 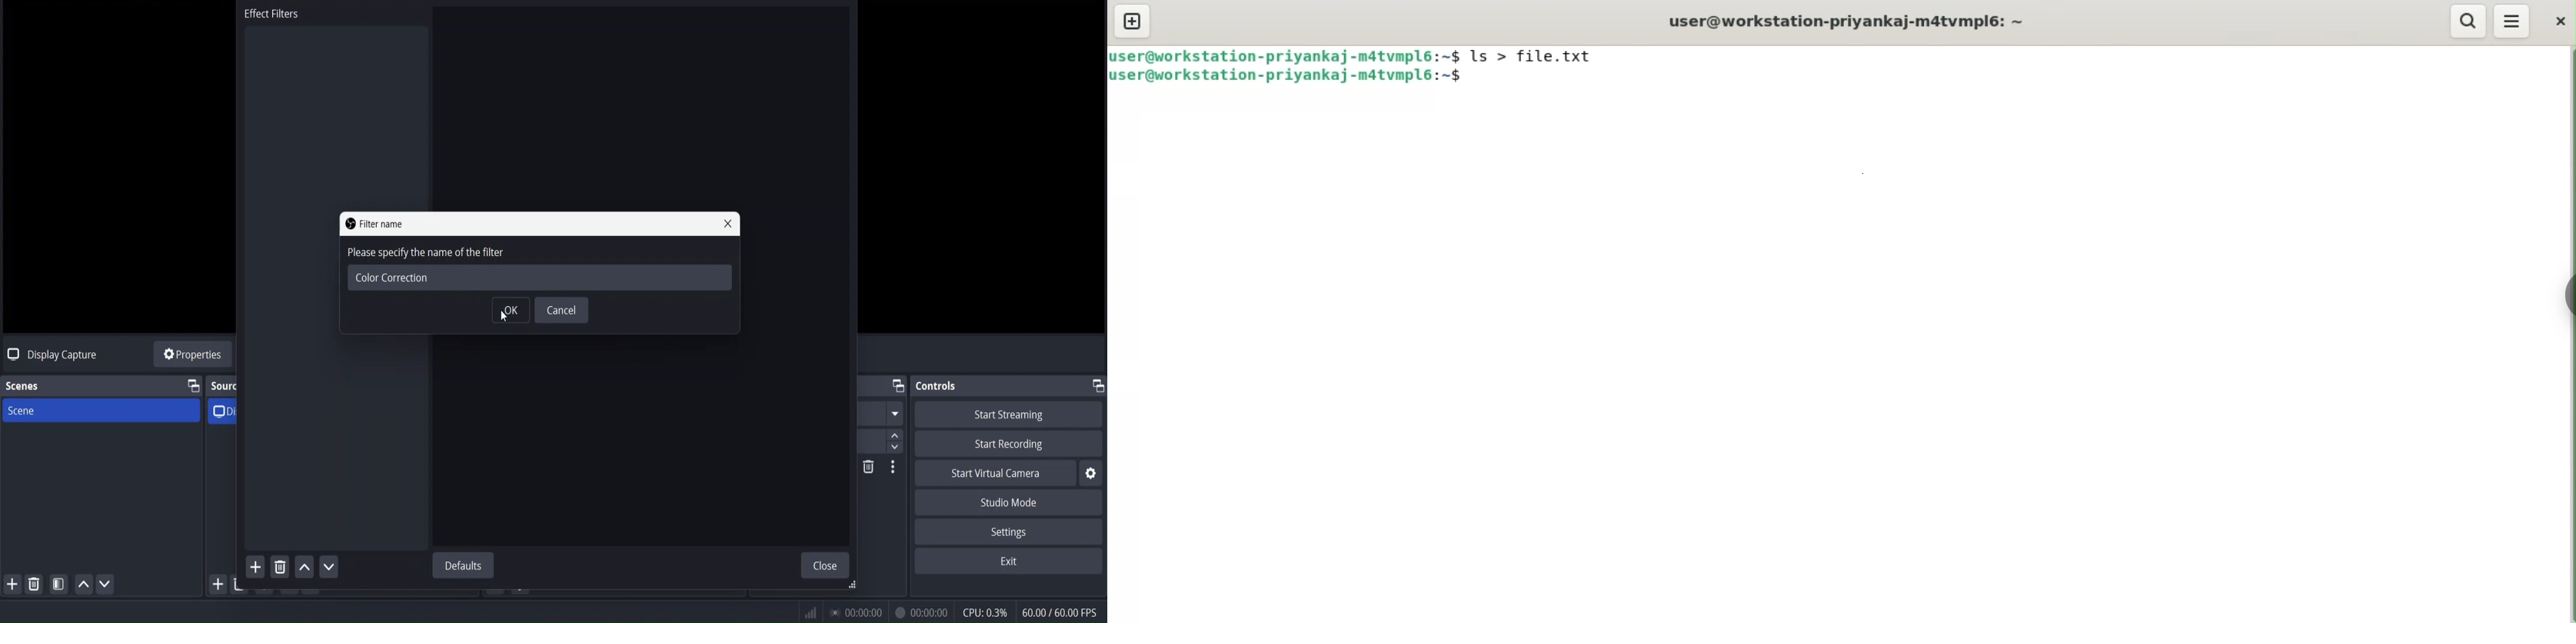 I want to click on display capture, so click(x=228, y=410).